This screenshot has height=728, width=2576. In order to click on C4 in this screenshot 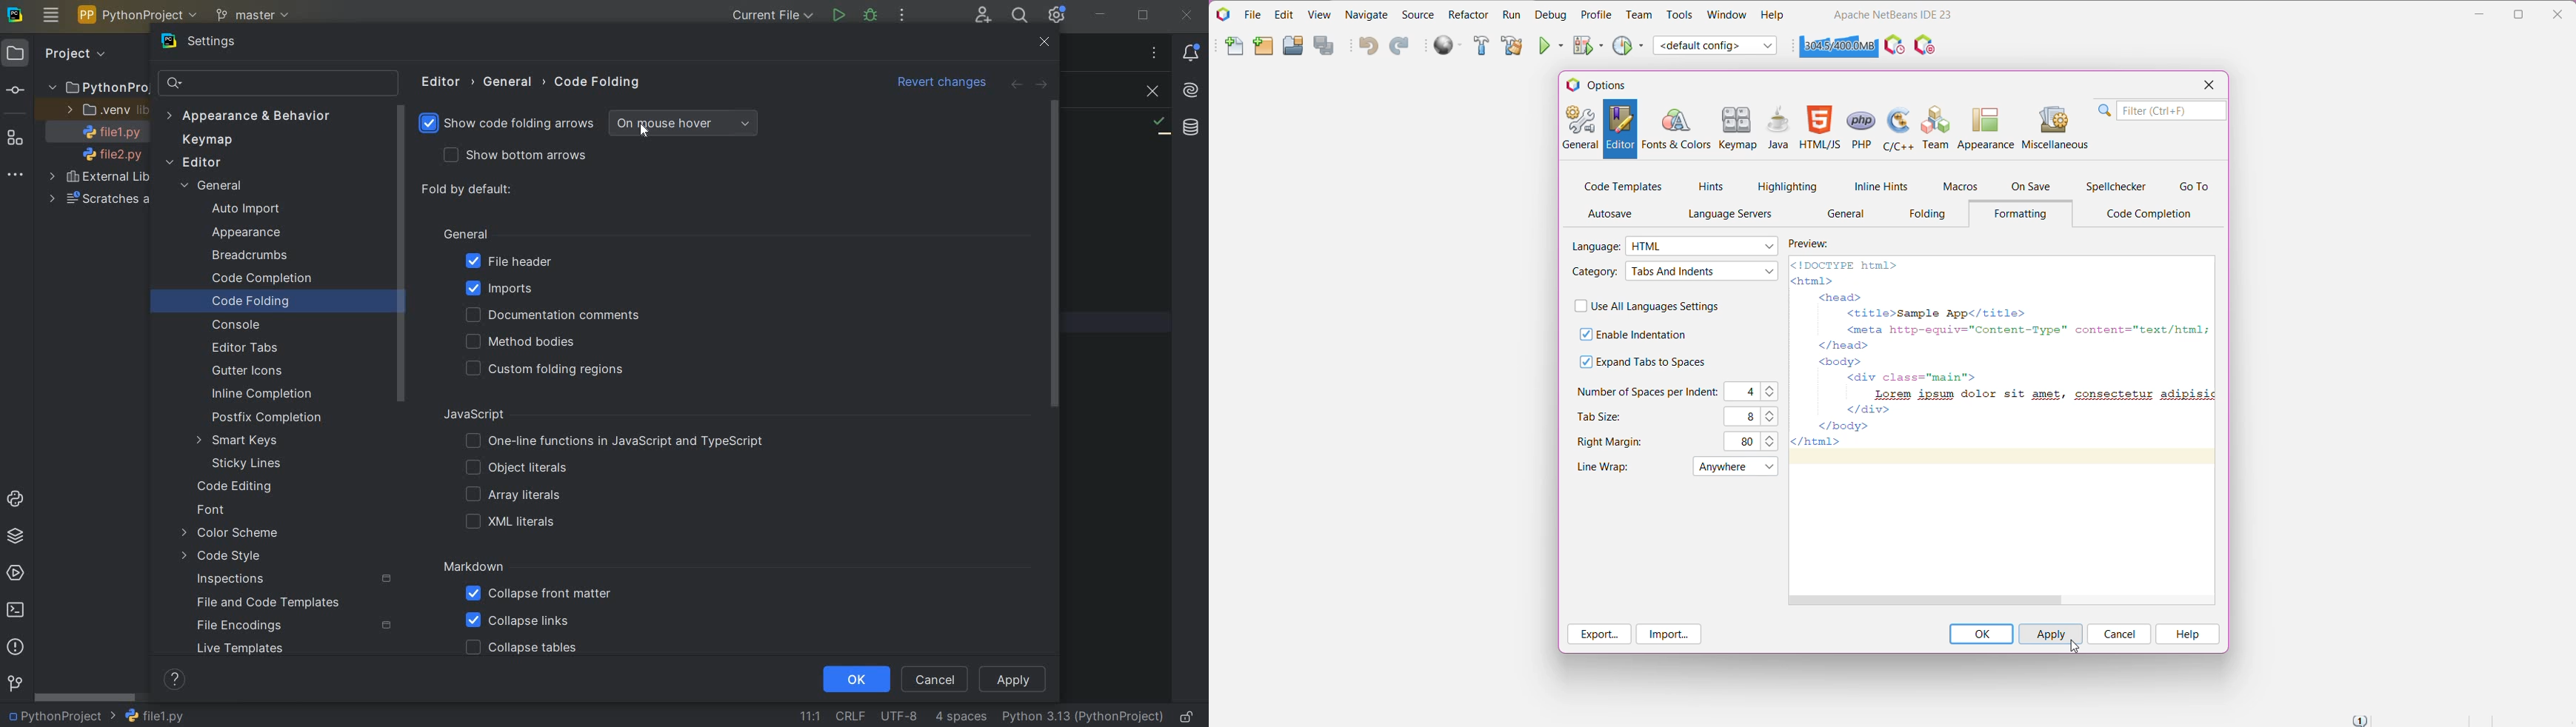, I will do `click(1745, 392)`.